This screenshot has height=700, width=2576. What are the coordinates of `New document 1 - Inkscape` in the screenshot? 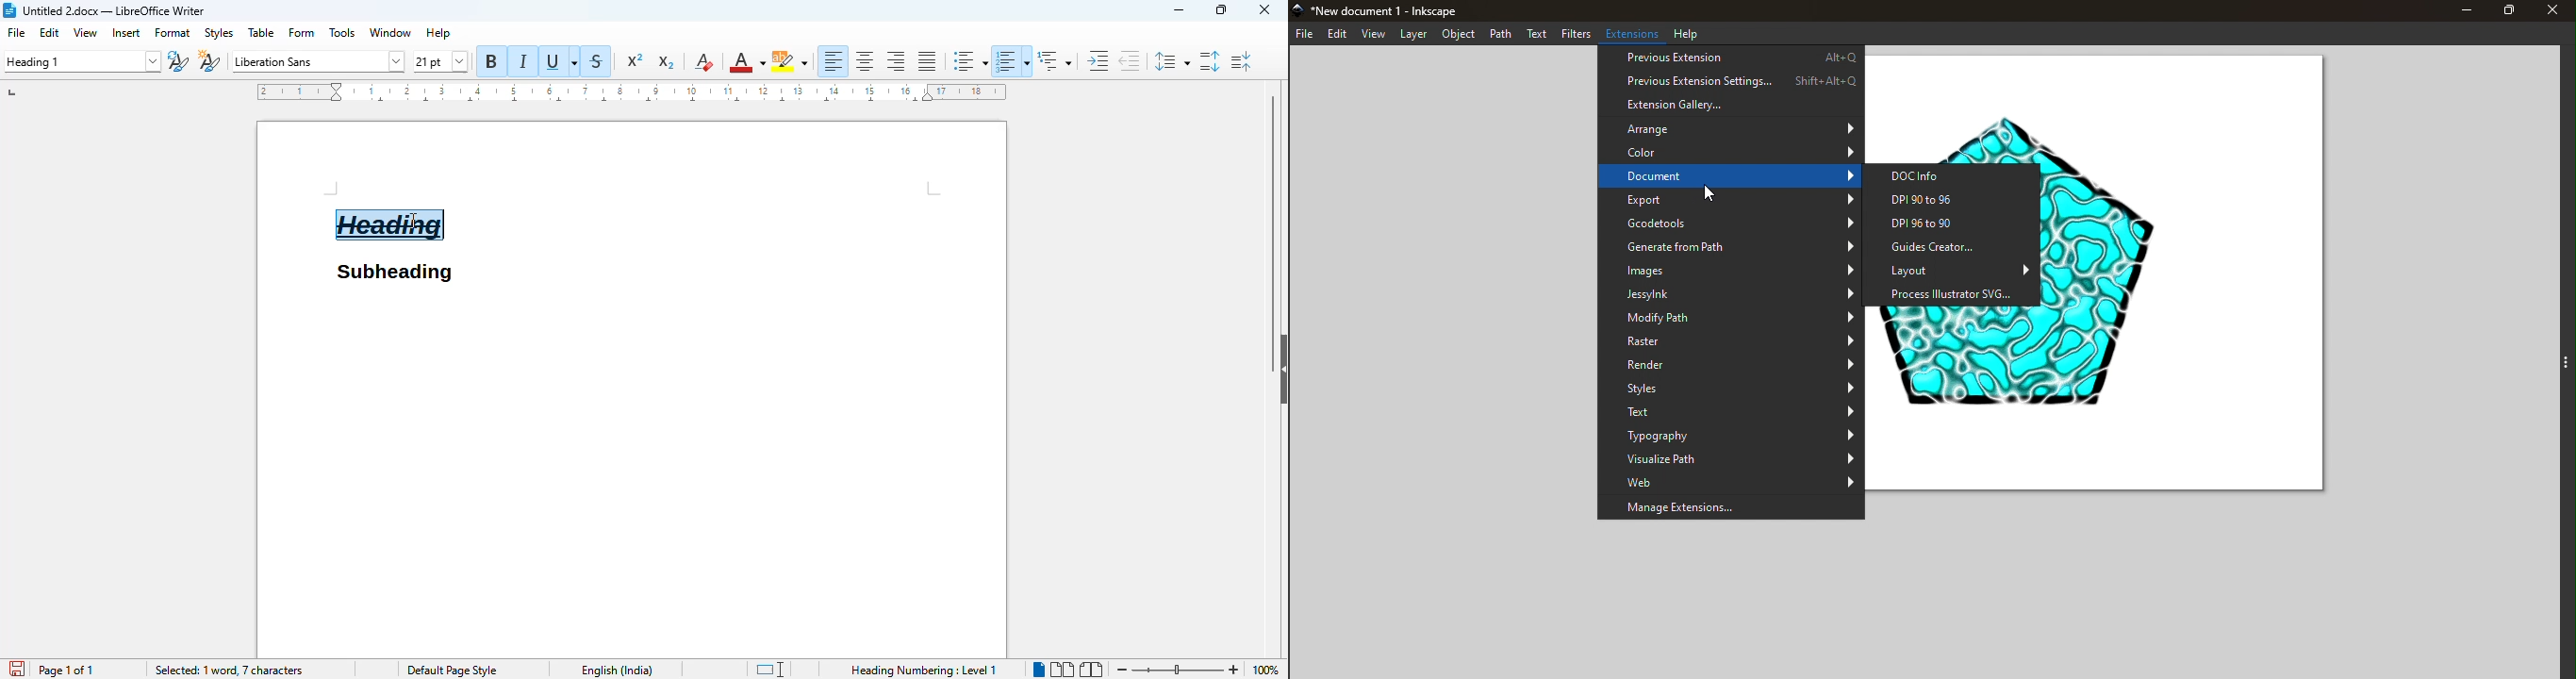 It's located at (1391, 9).